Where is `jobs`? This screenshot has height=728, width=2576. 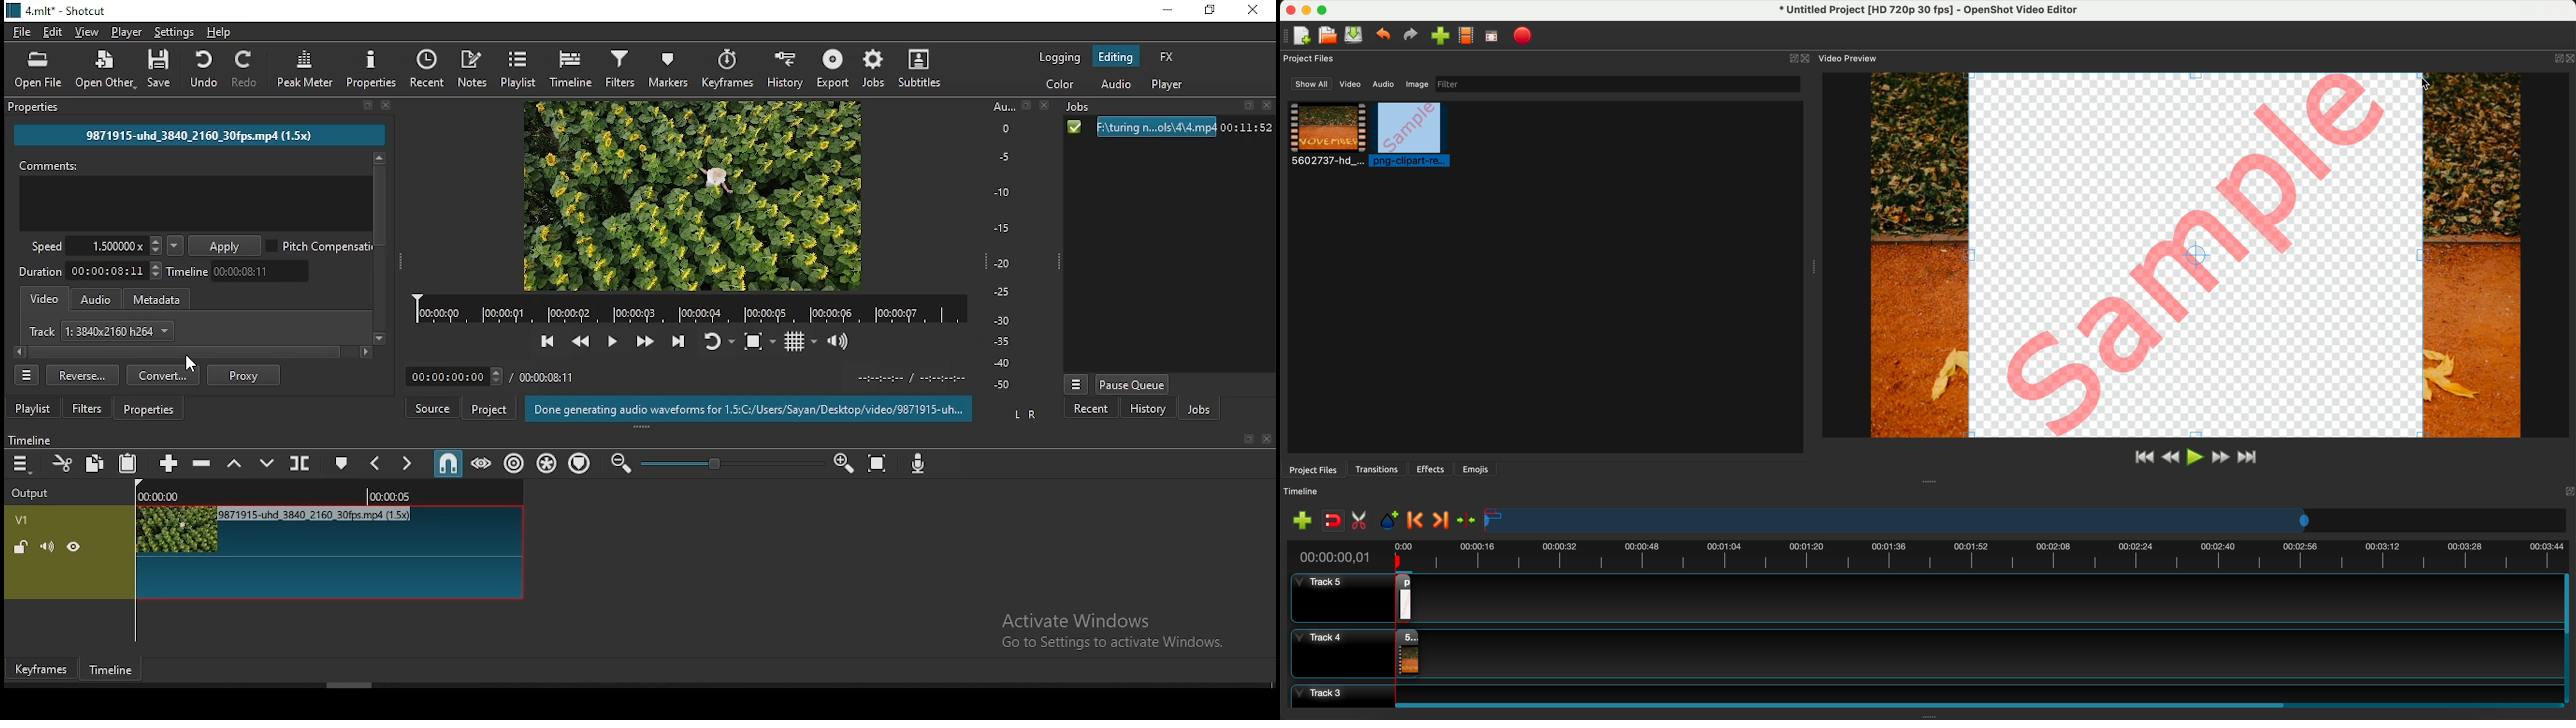
jobs is located at coordinates (872, 68).